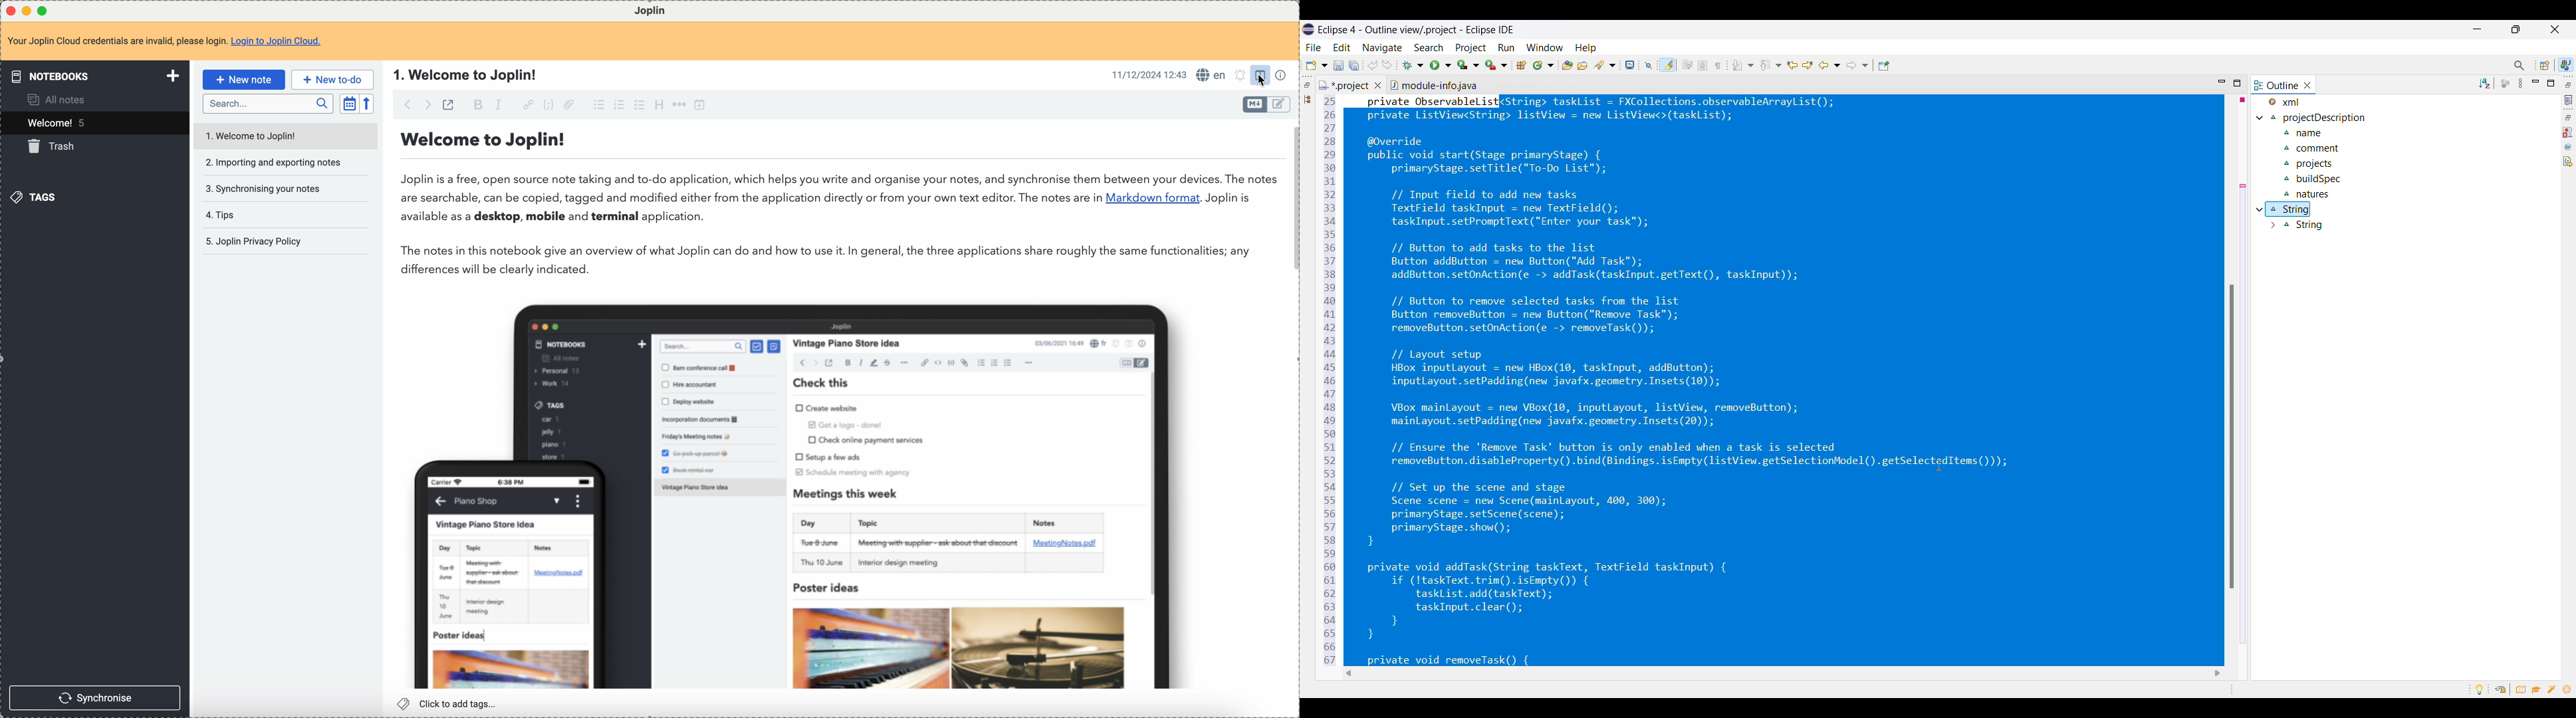 This screenshot has width=2576, height=728. What do you see at coordinates (44, 11) in the screenshot?
I see `maximize` at bounding box center [44, 11].